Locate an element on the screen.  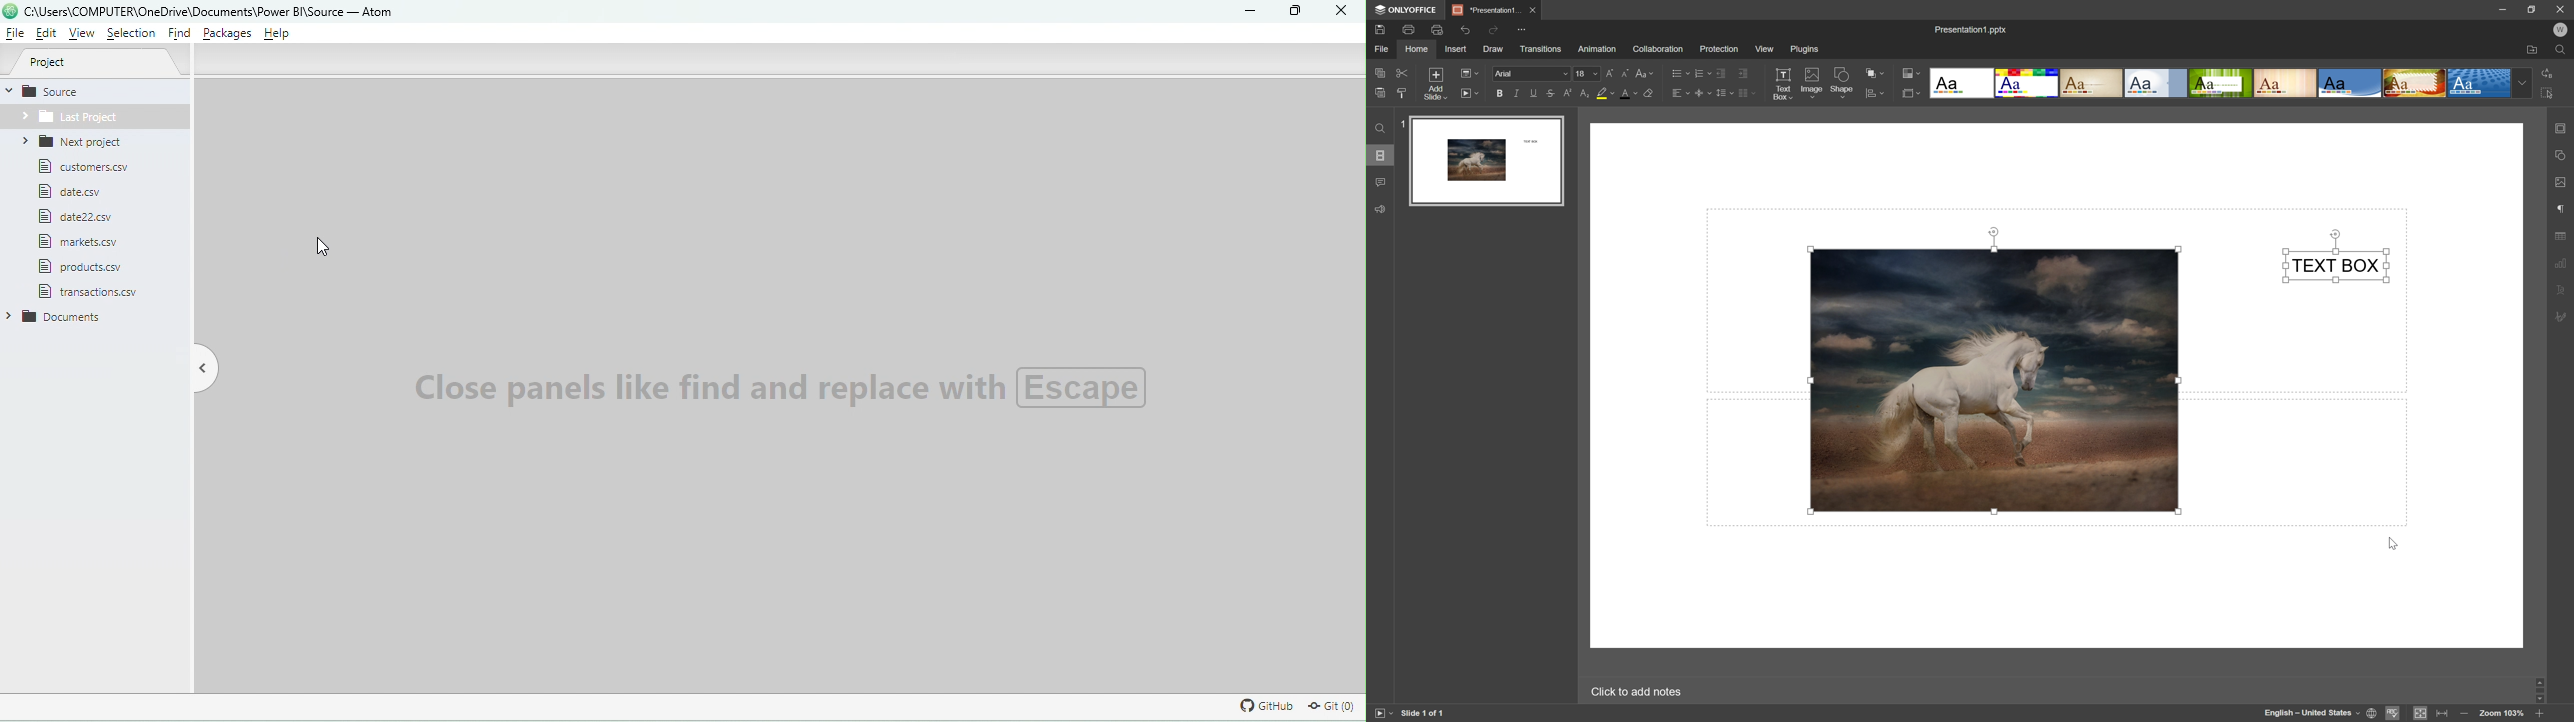
Close is located at coordinates (1343, 15).